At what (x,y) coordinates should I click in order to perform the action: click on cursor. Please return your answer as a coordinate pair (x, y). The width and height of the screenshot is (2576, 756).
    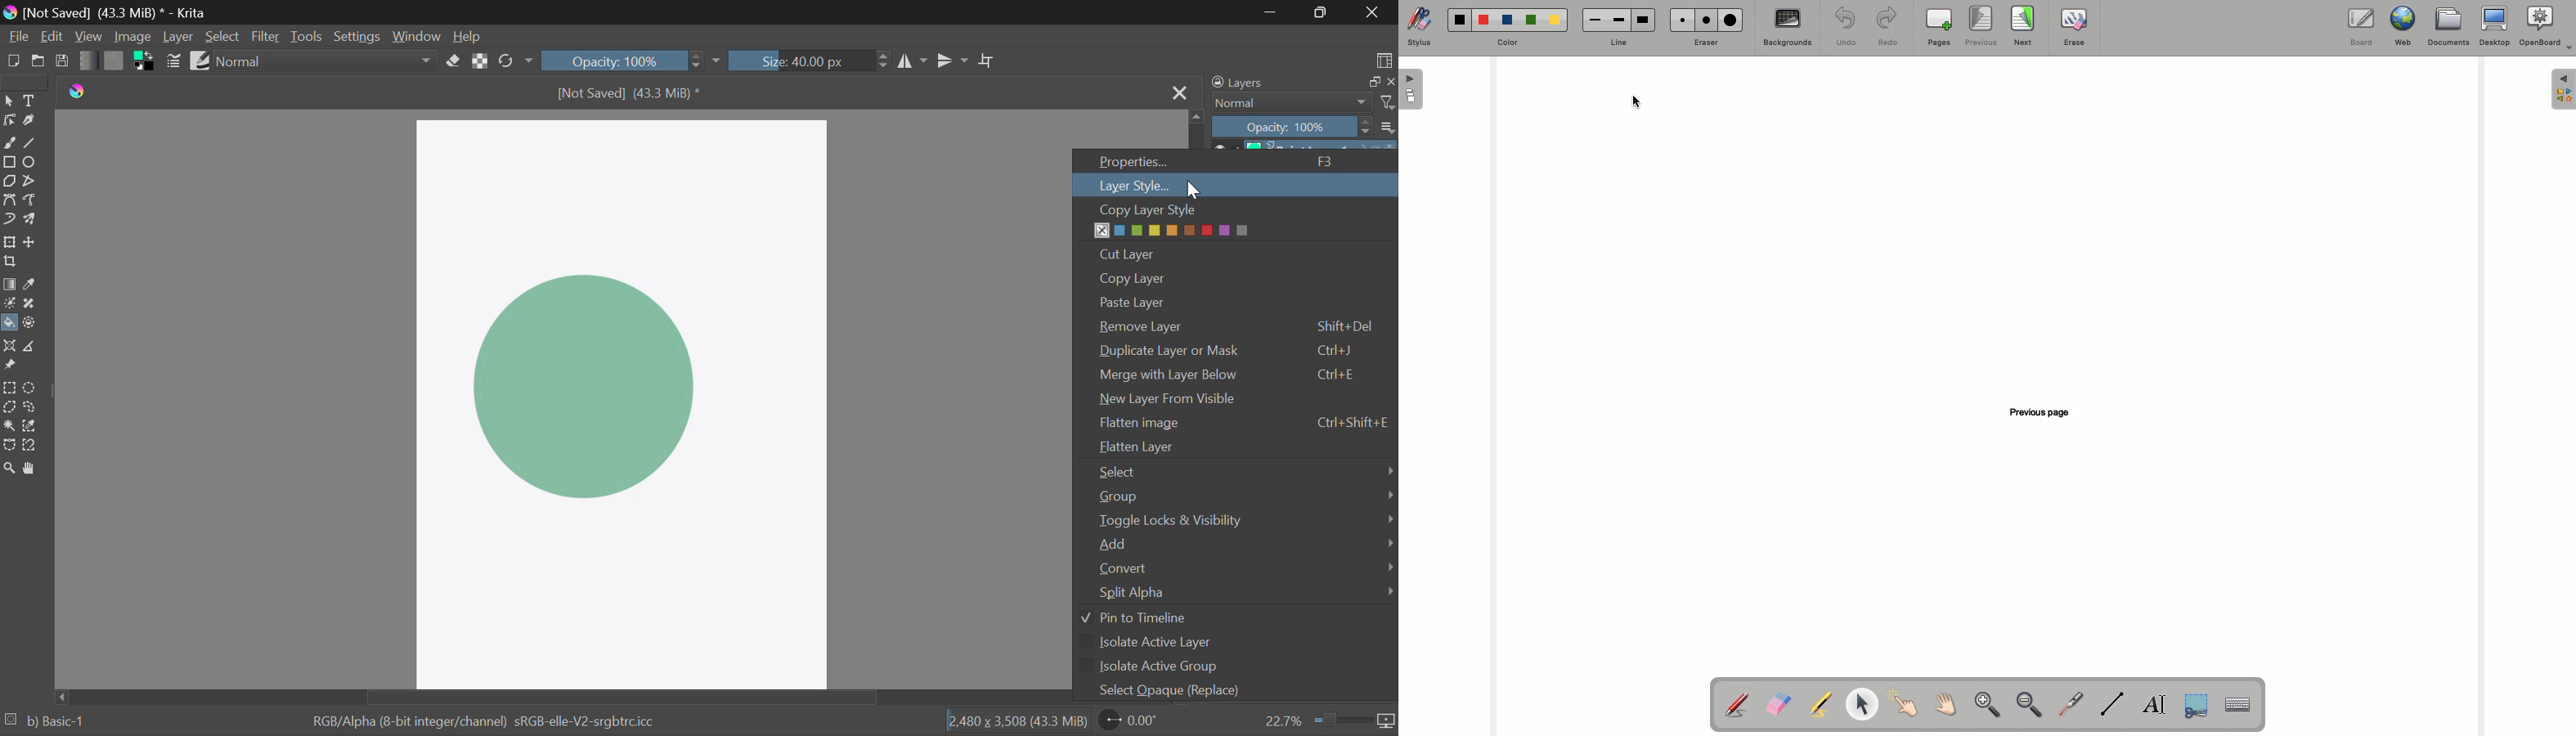
    Looking at the image, I should click on (1195, 193).